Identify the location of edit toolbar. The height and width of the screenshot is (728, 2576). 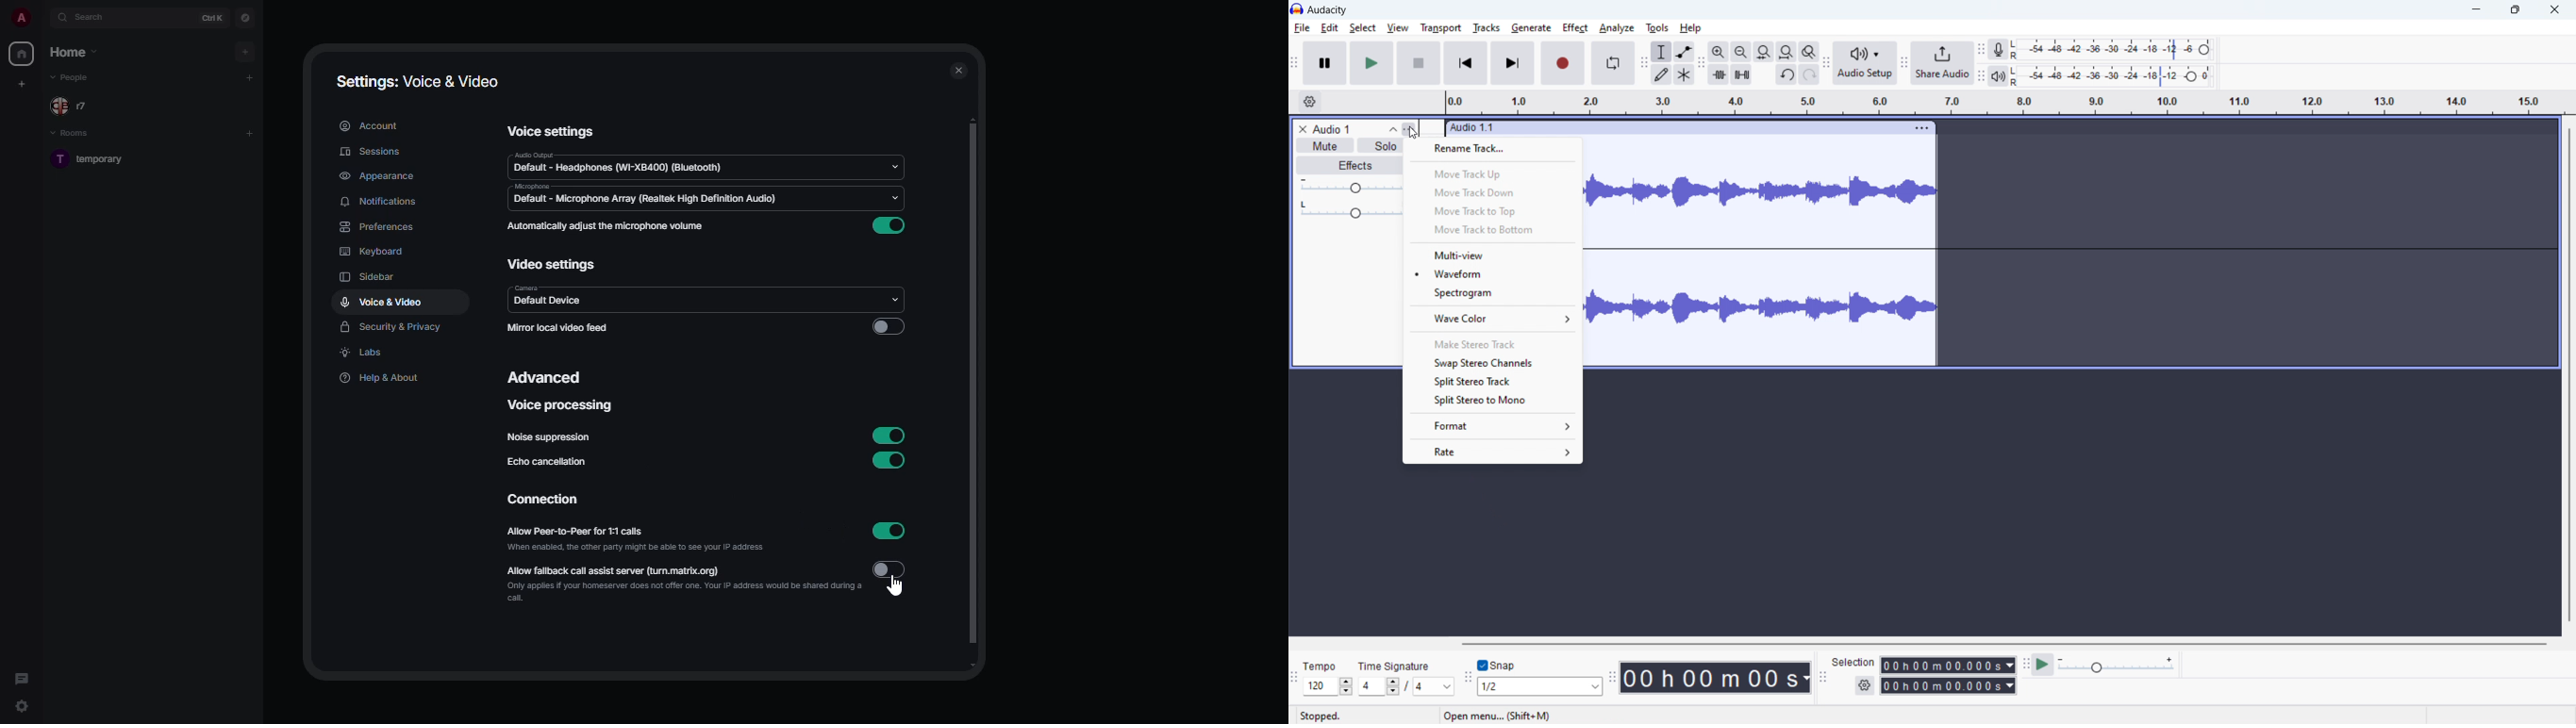
(1702, 63).